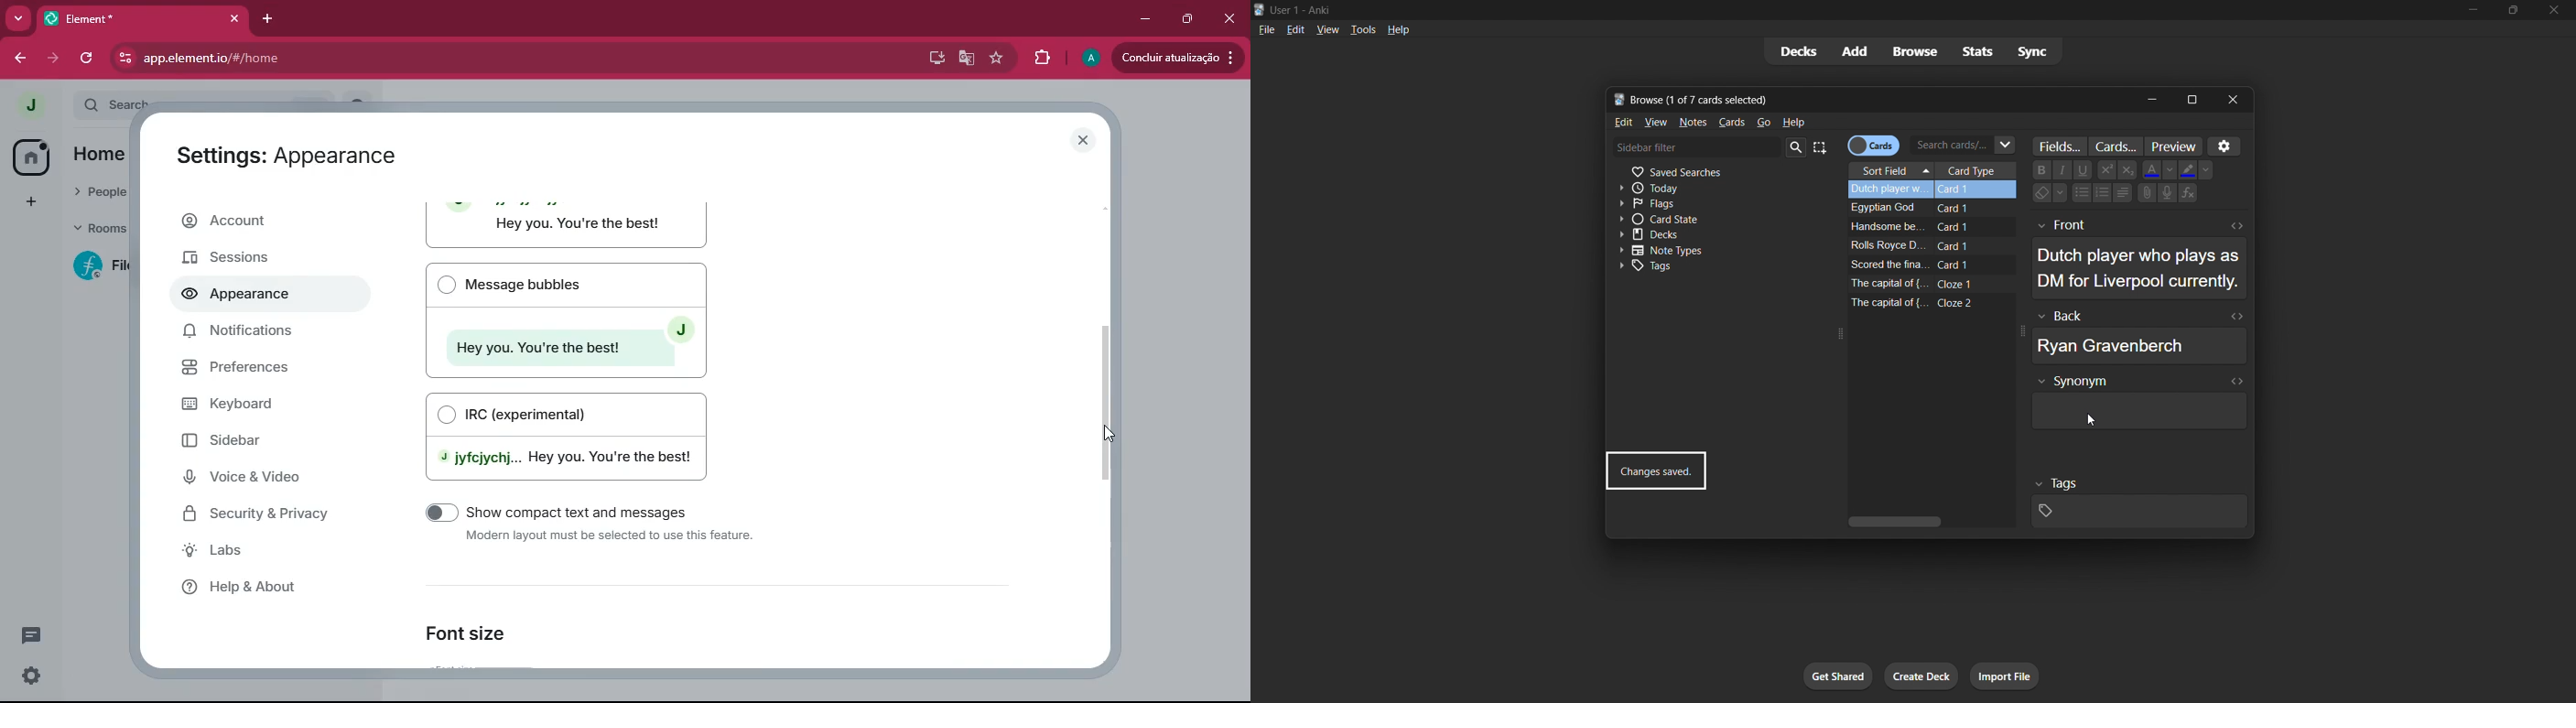 This screenshot has height=728, width=2576. I want to click on create deck, so click(1921, 677).